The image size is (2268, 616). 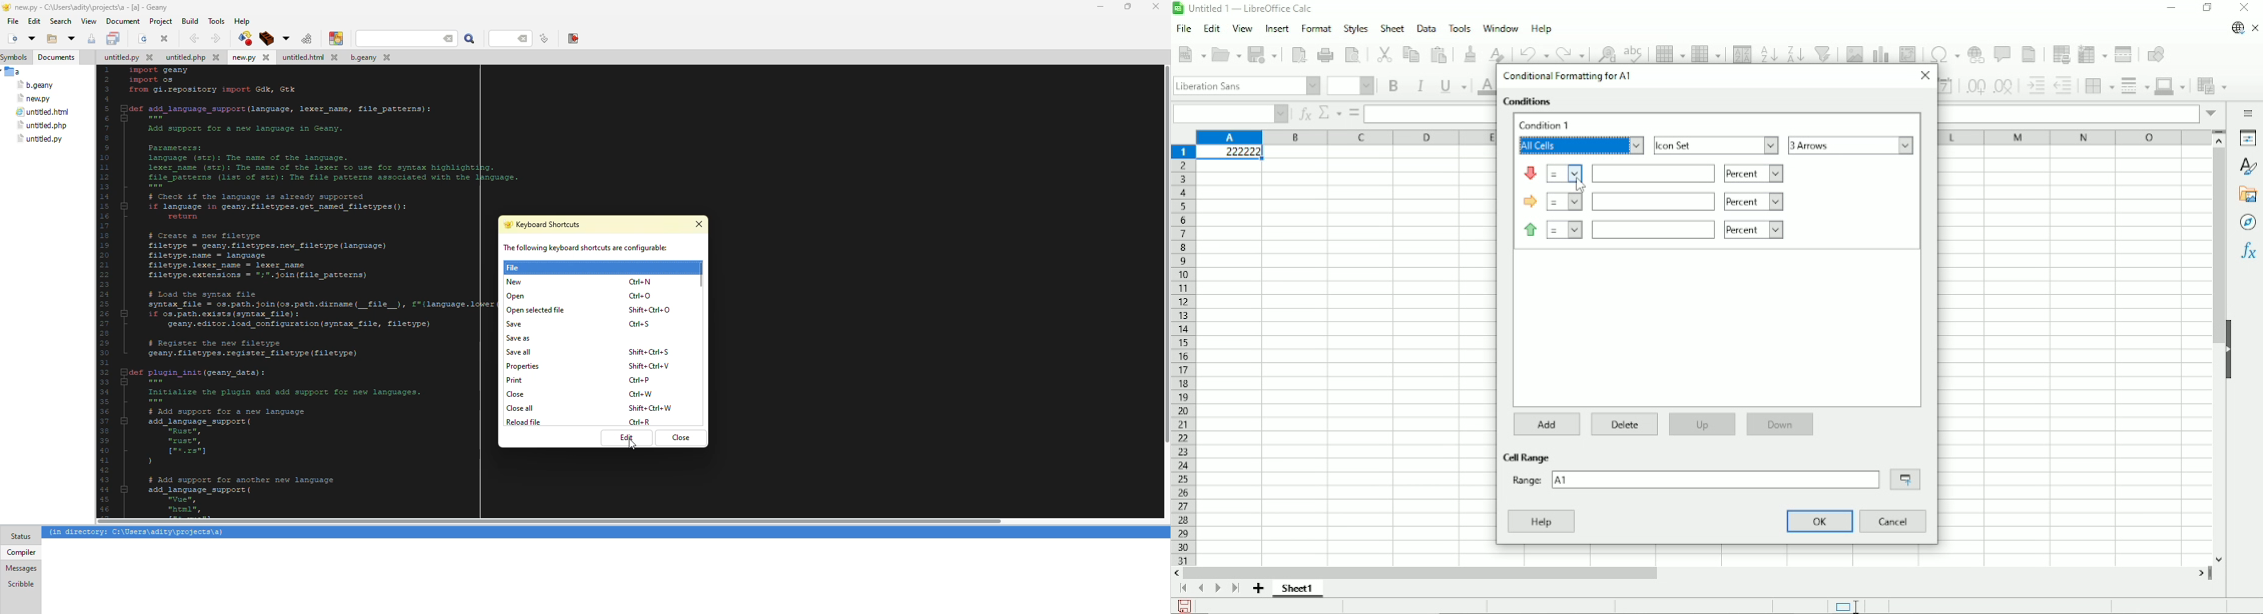 What do you see at coordinates (1156, 7) in the screenshot?
I see `close` at bounding box center [1156, 7].